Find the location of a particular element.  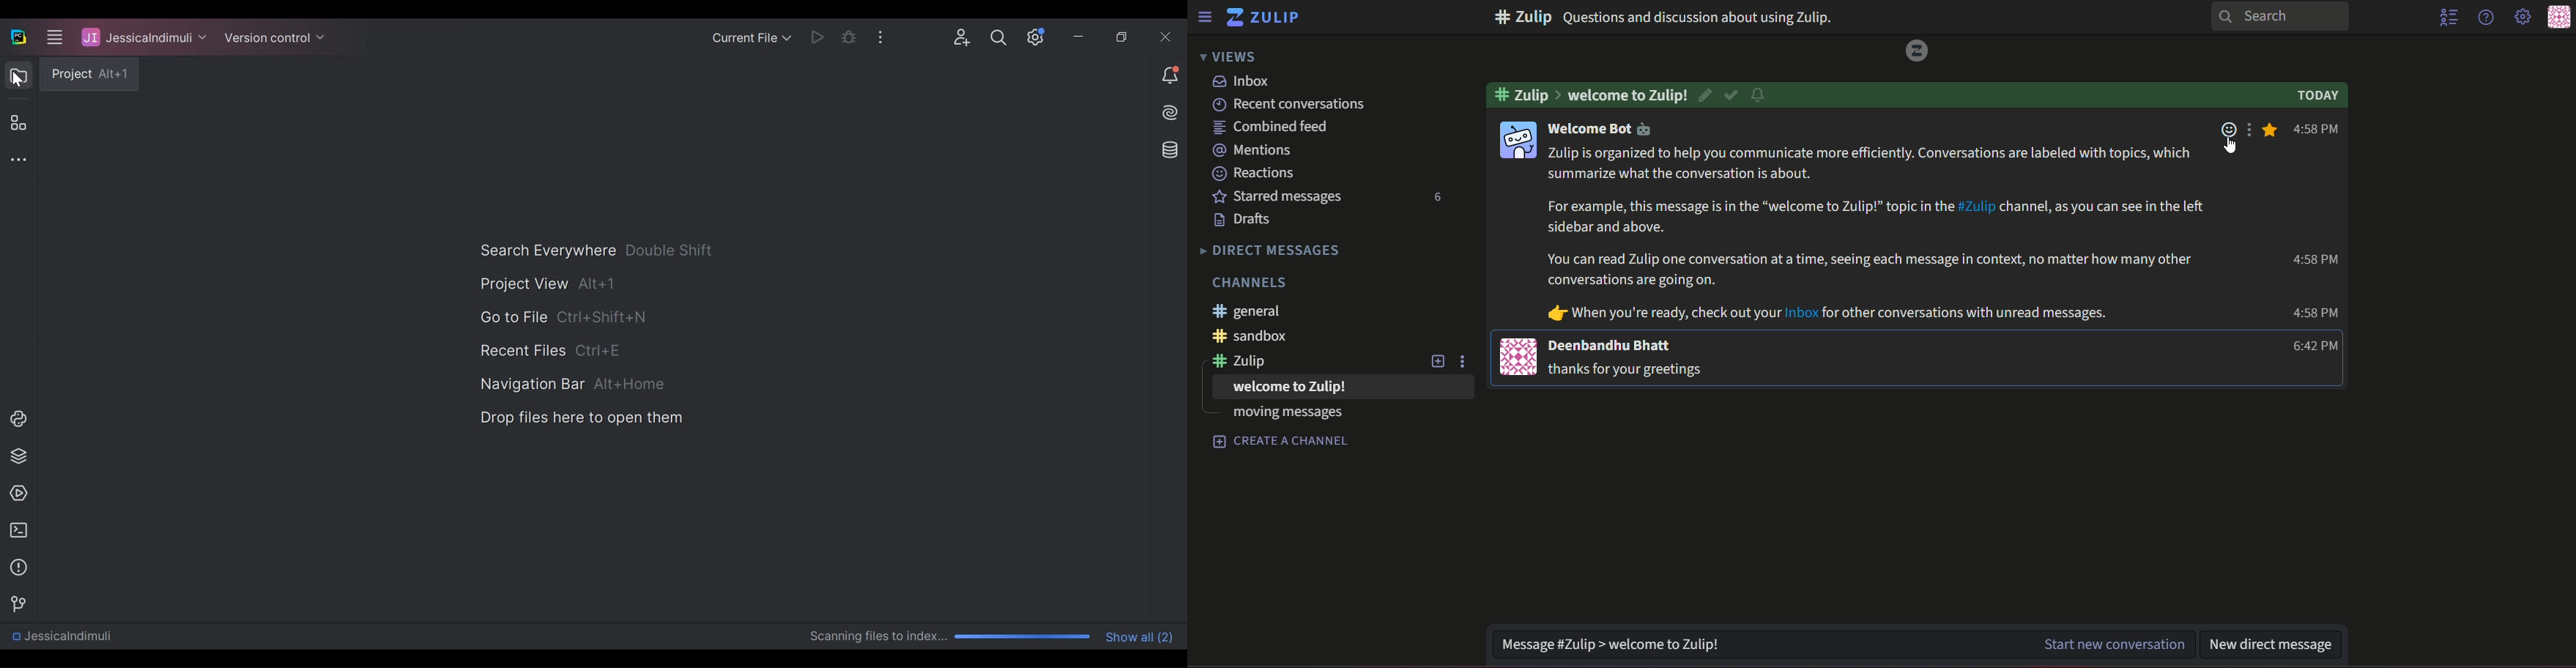

4:58 PM is located at coordinates (2318, 260).